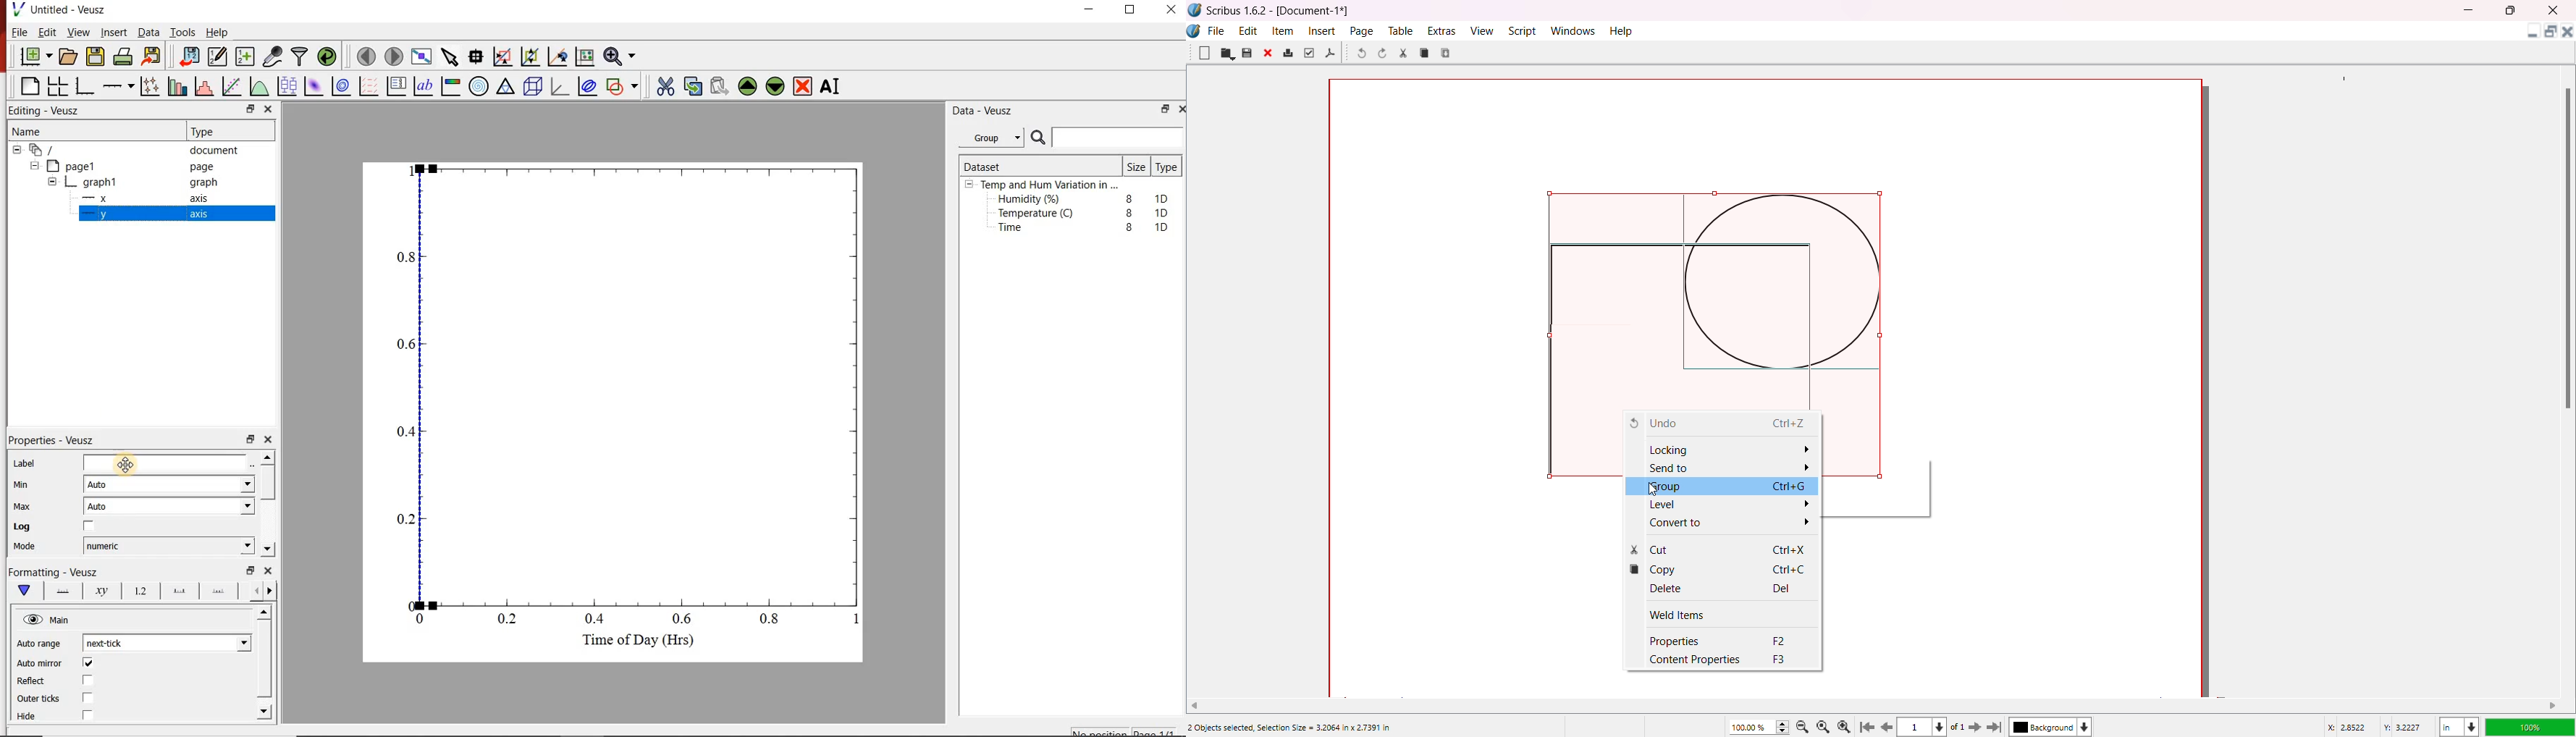 The image size is (2576, 756). I want to click on Data - Veusz, so click(986, 111).